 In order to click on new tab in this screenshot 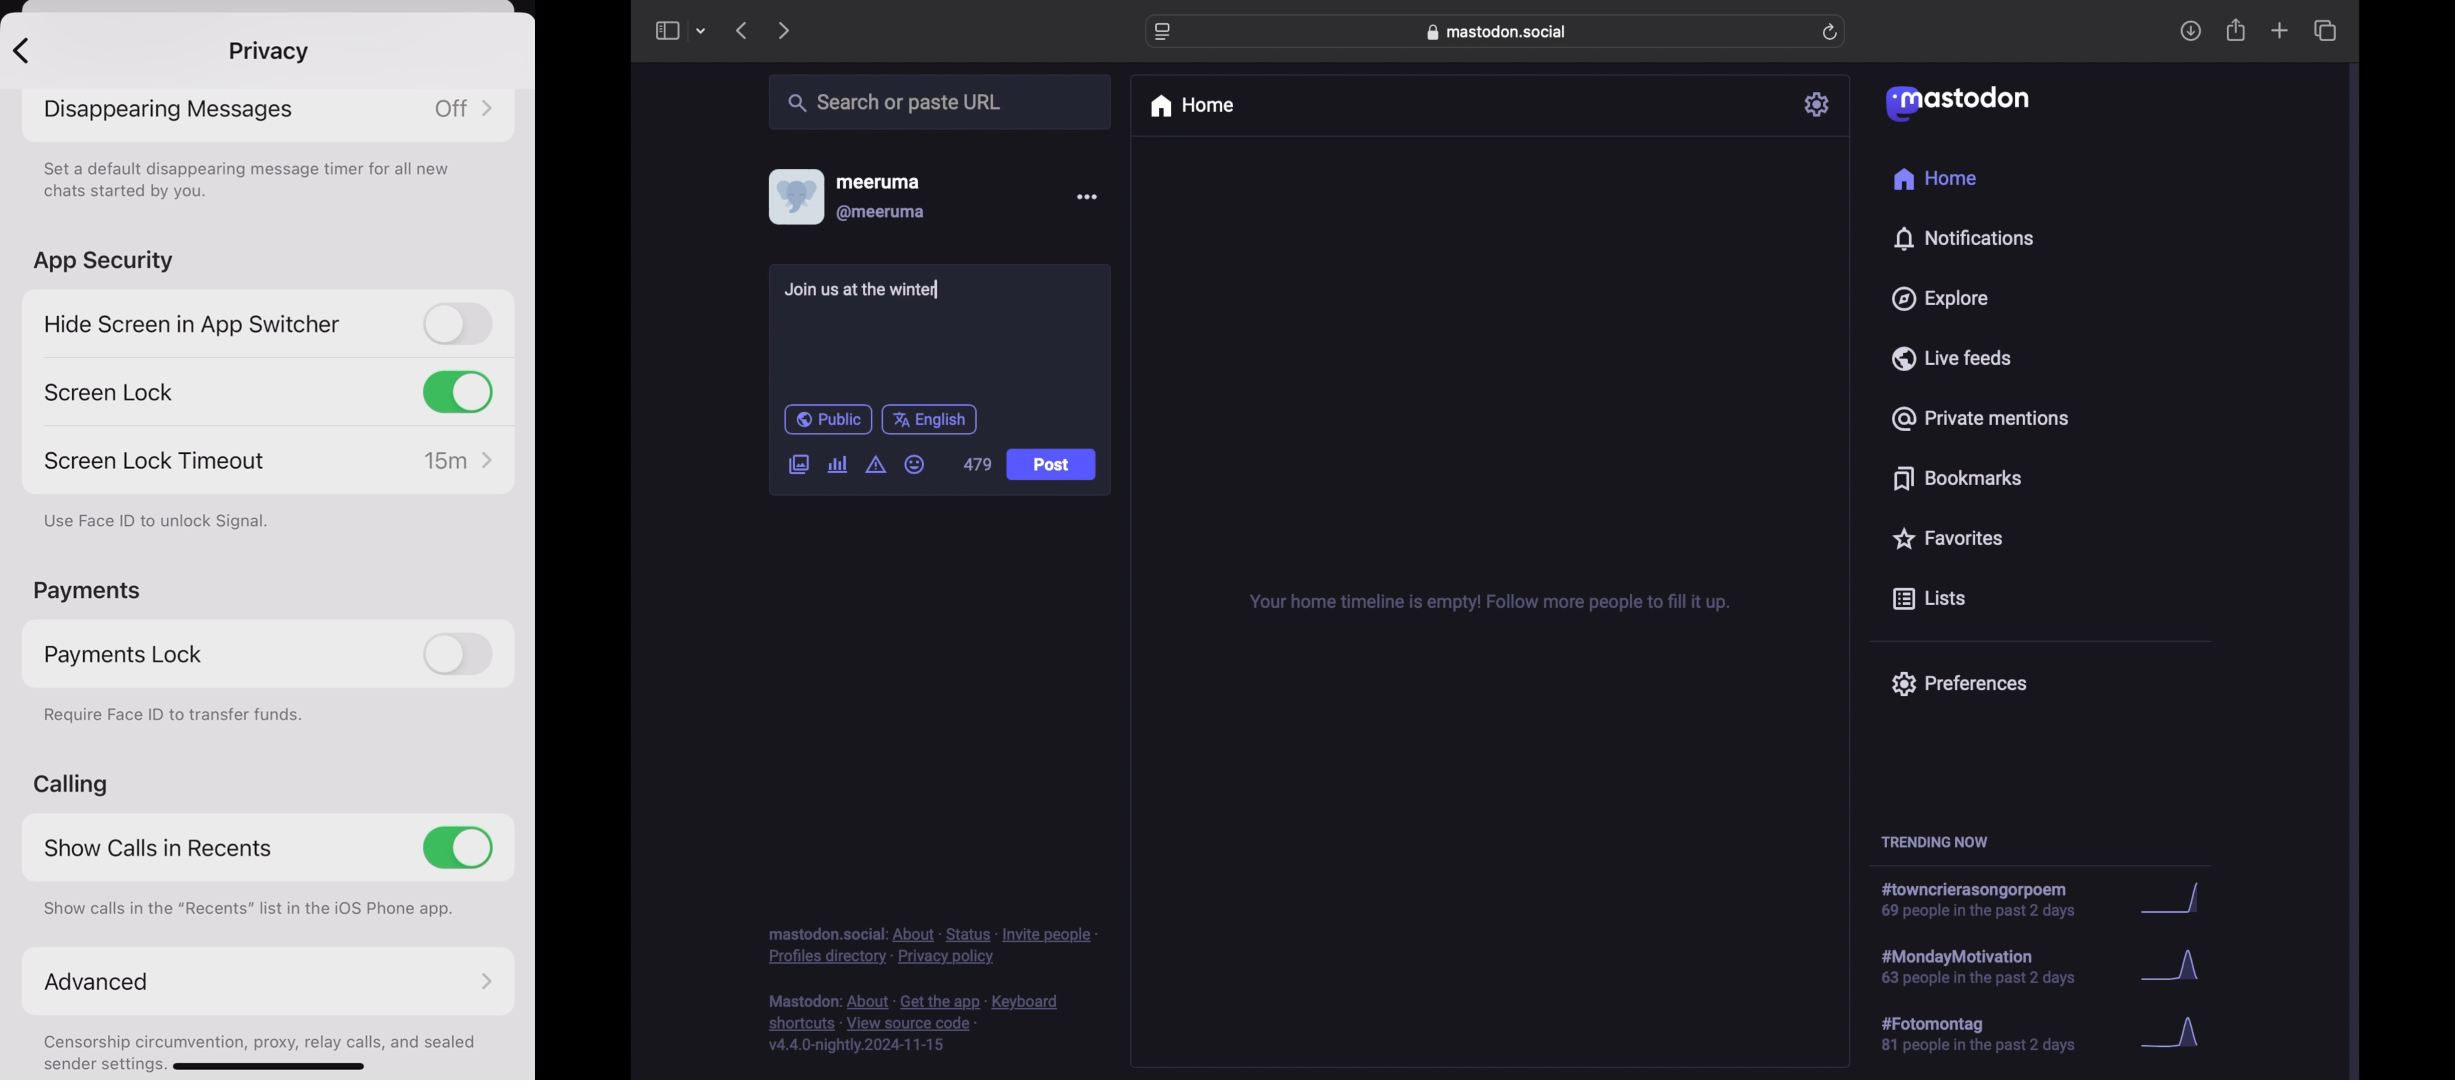, I will do `click(2280, 30)`.